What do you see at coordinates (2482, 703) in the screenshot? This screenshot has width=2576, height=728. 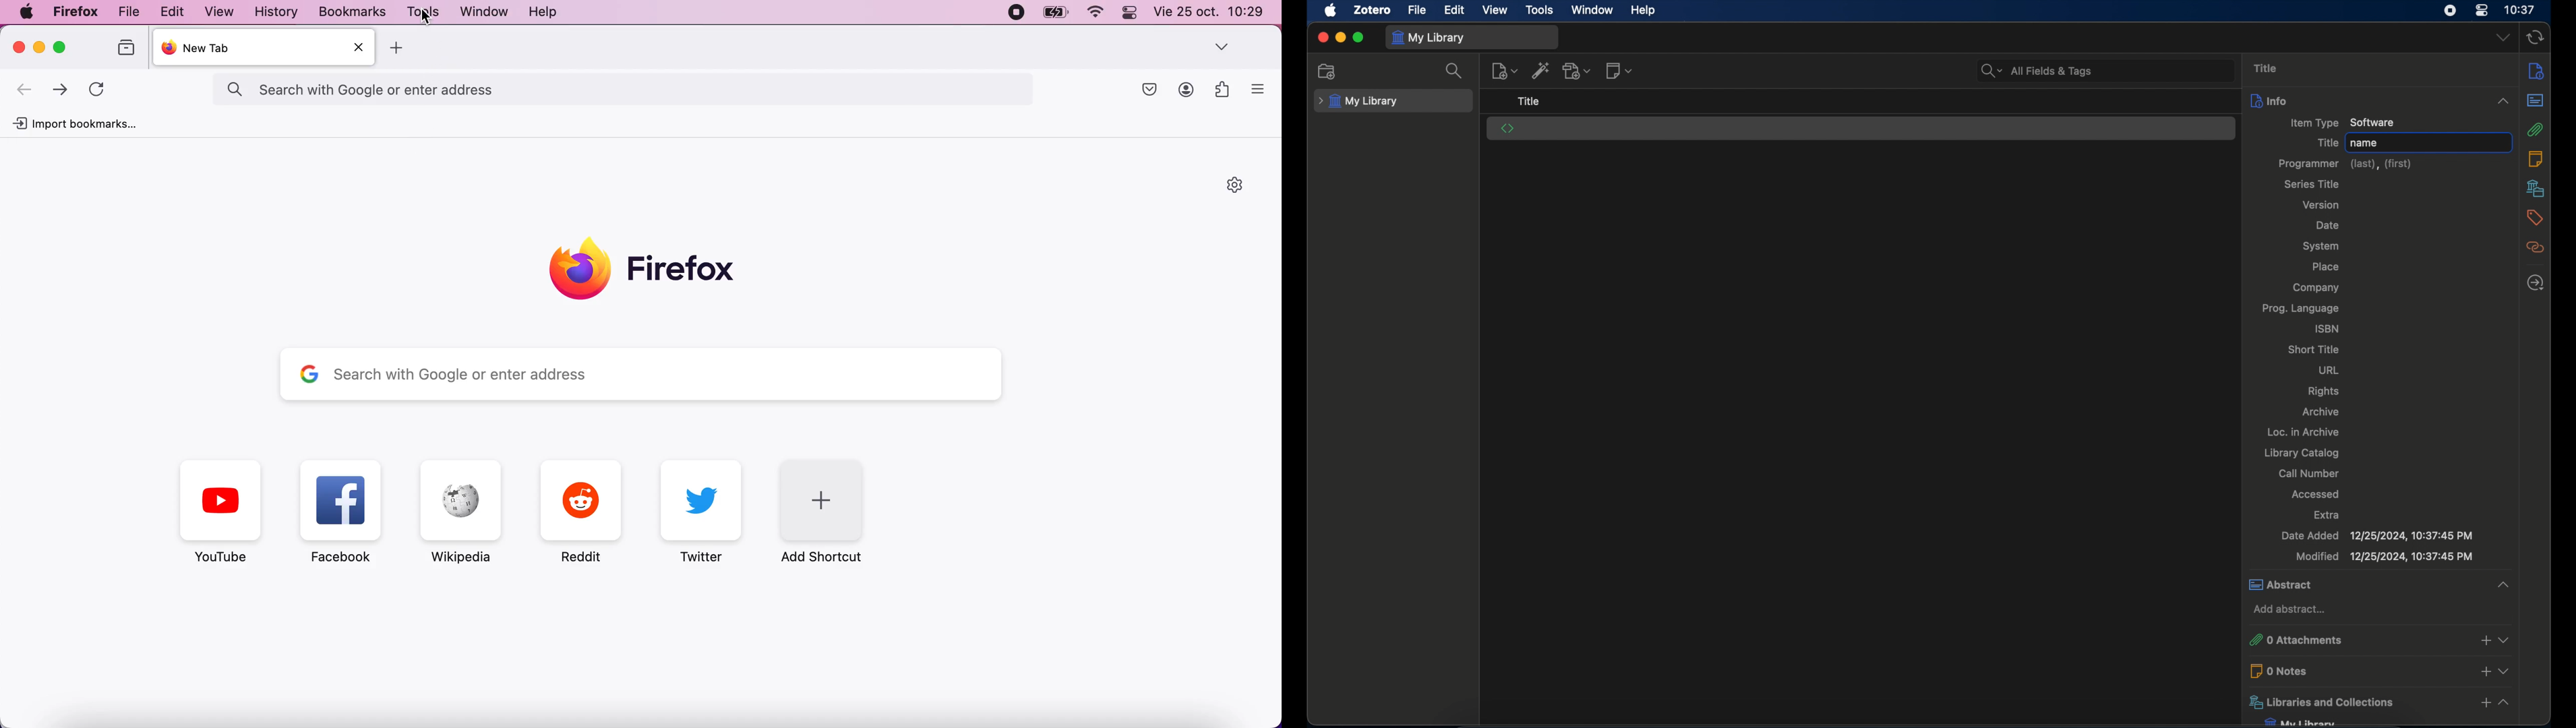 I see `add libraries` at bounding box center [2482, 703].